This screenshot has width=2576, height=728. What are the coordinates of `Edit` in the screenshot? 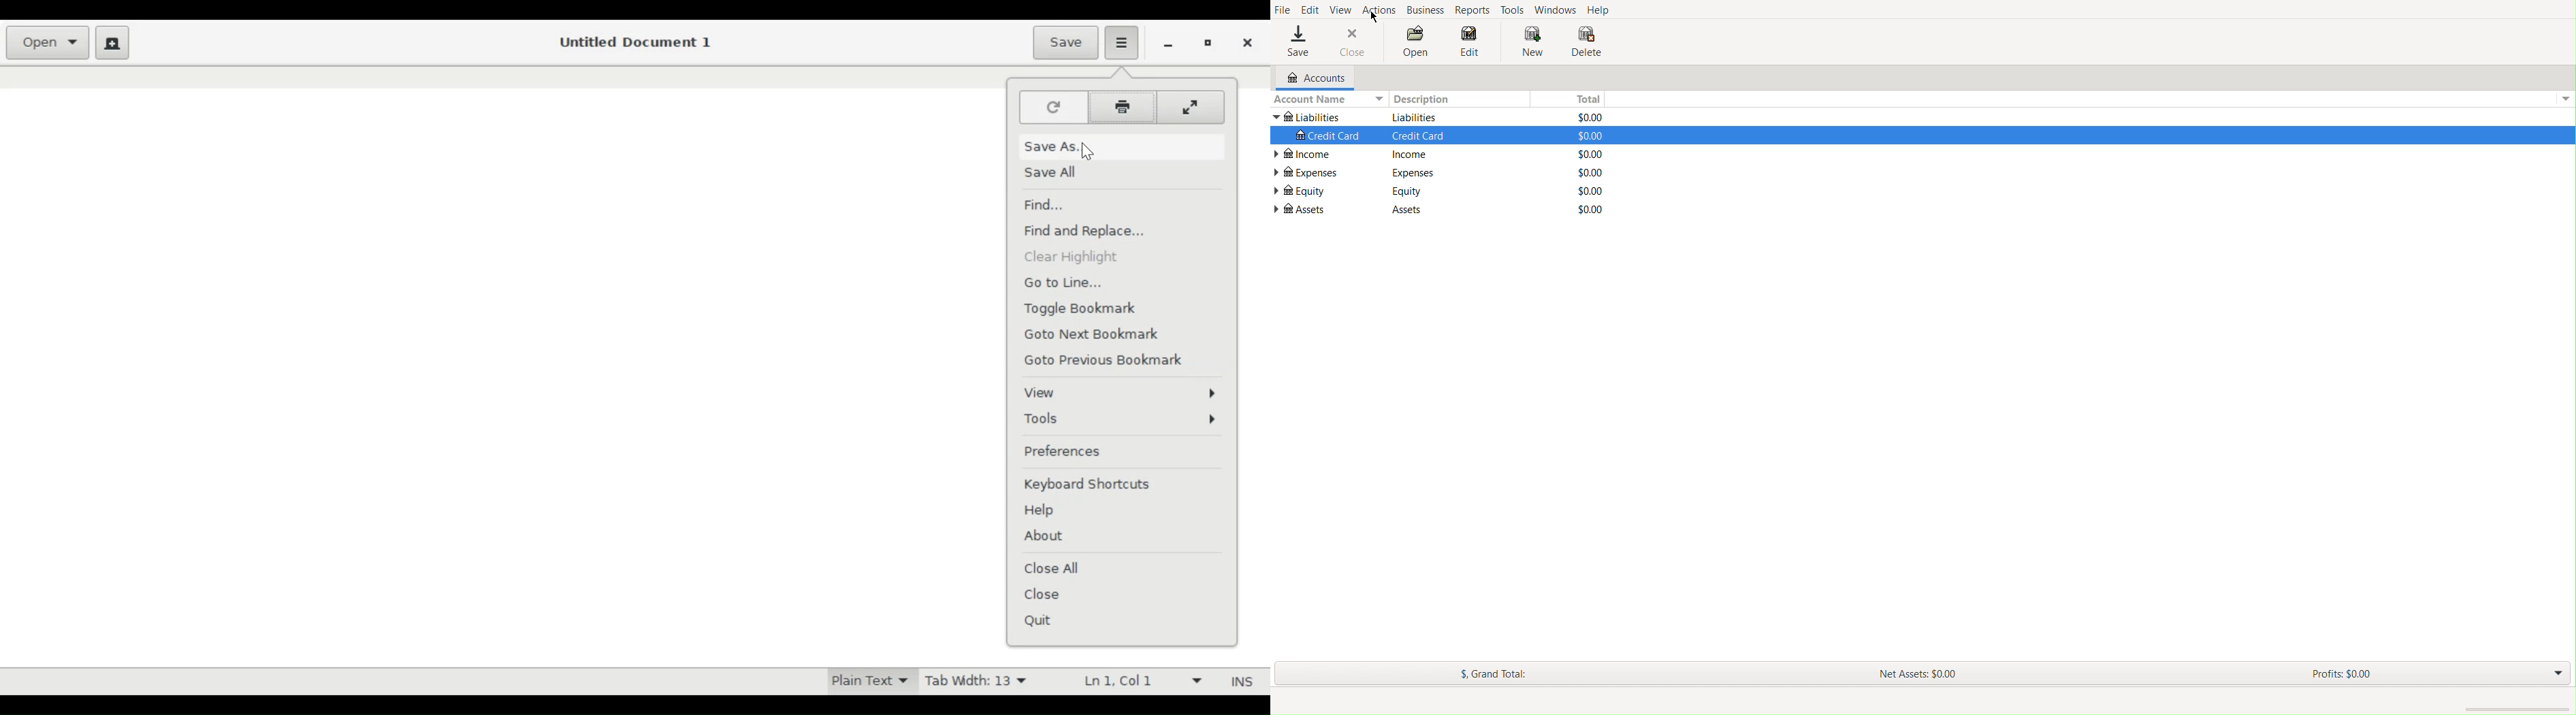 It's located at (1311, 10).